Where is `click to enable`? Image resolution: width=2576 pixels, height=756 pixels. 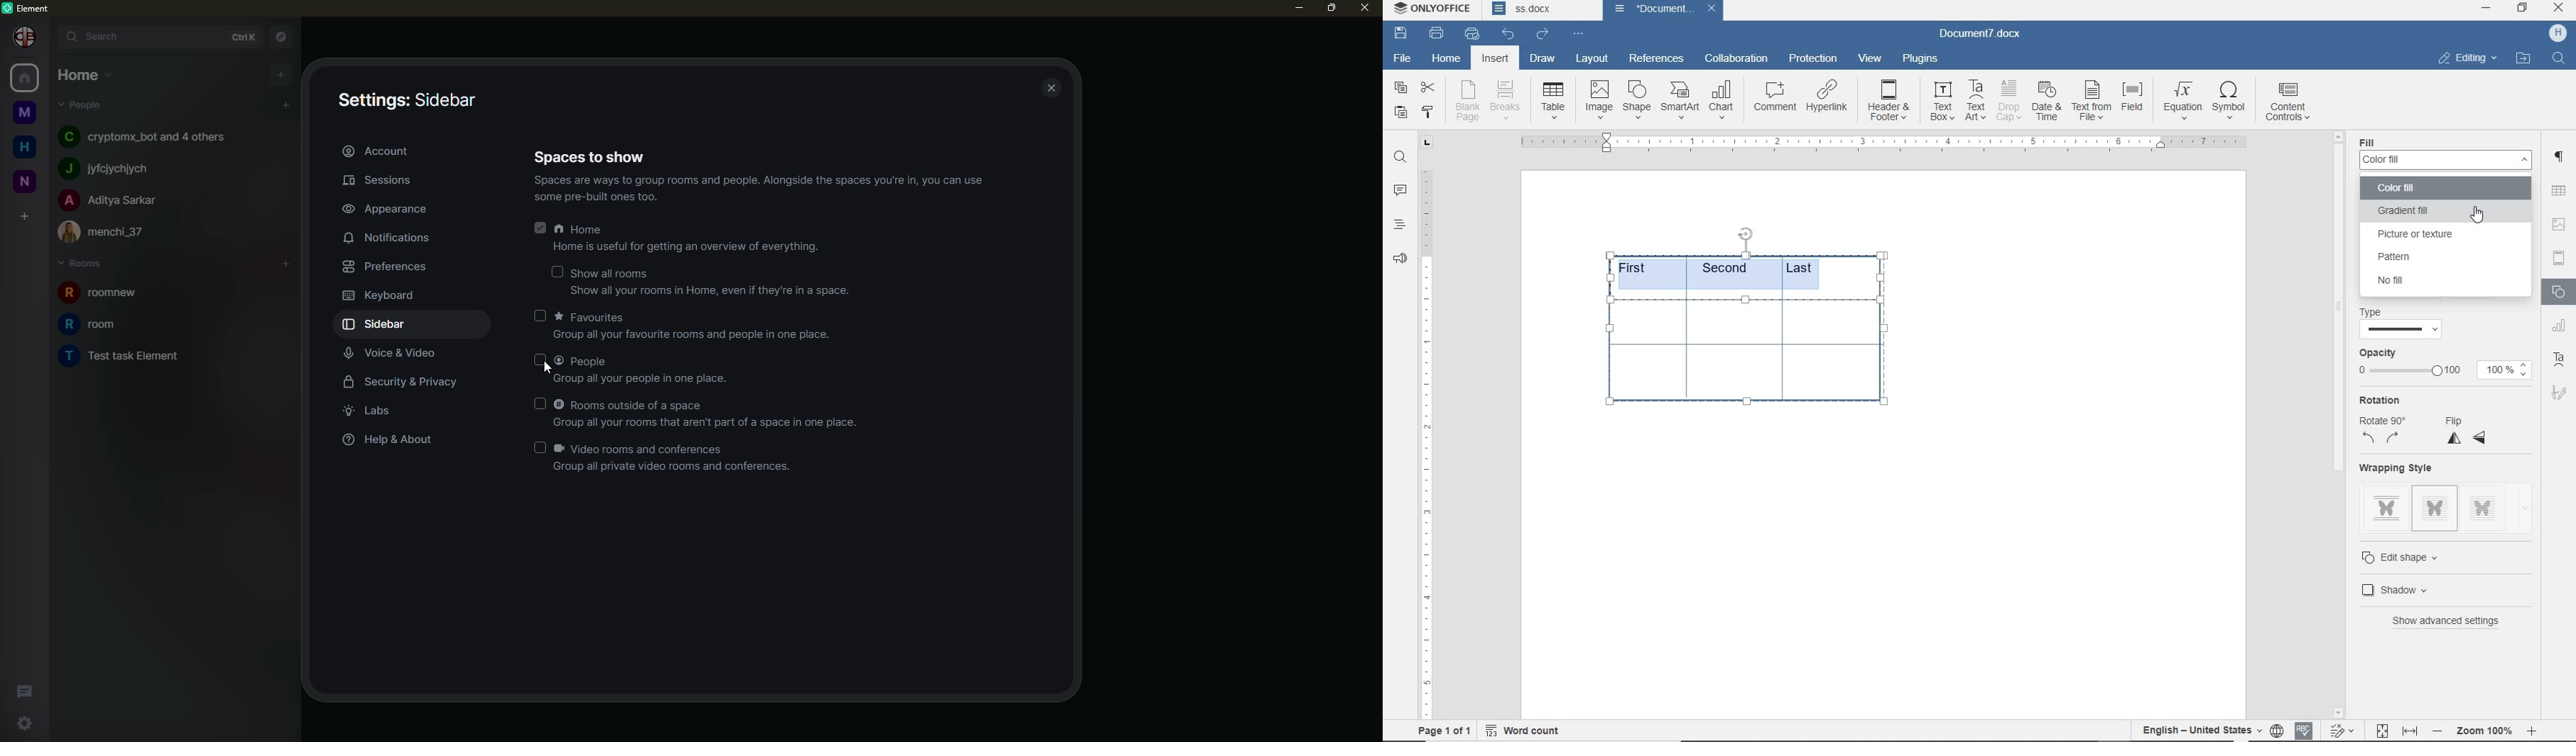
click to enable is located at coordinates (541, 316).